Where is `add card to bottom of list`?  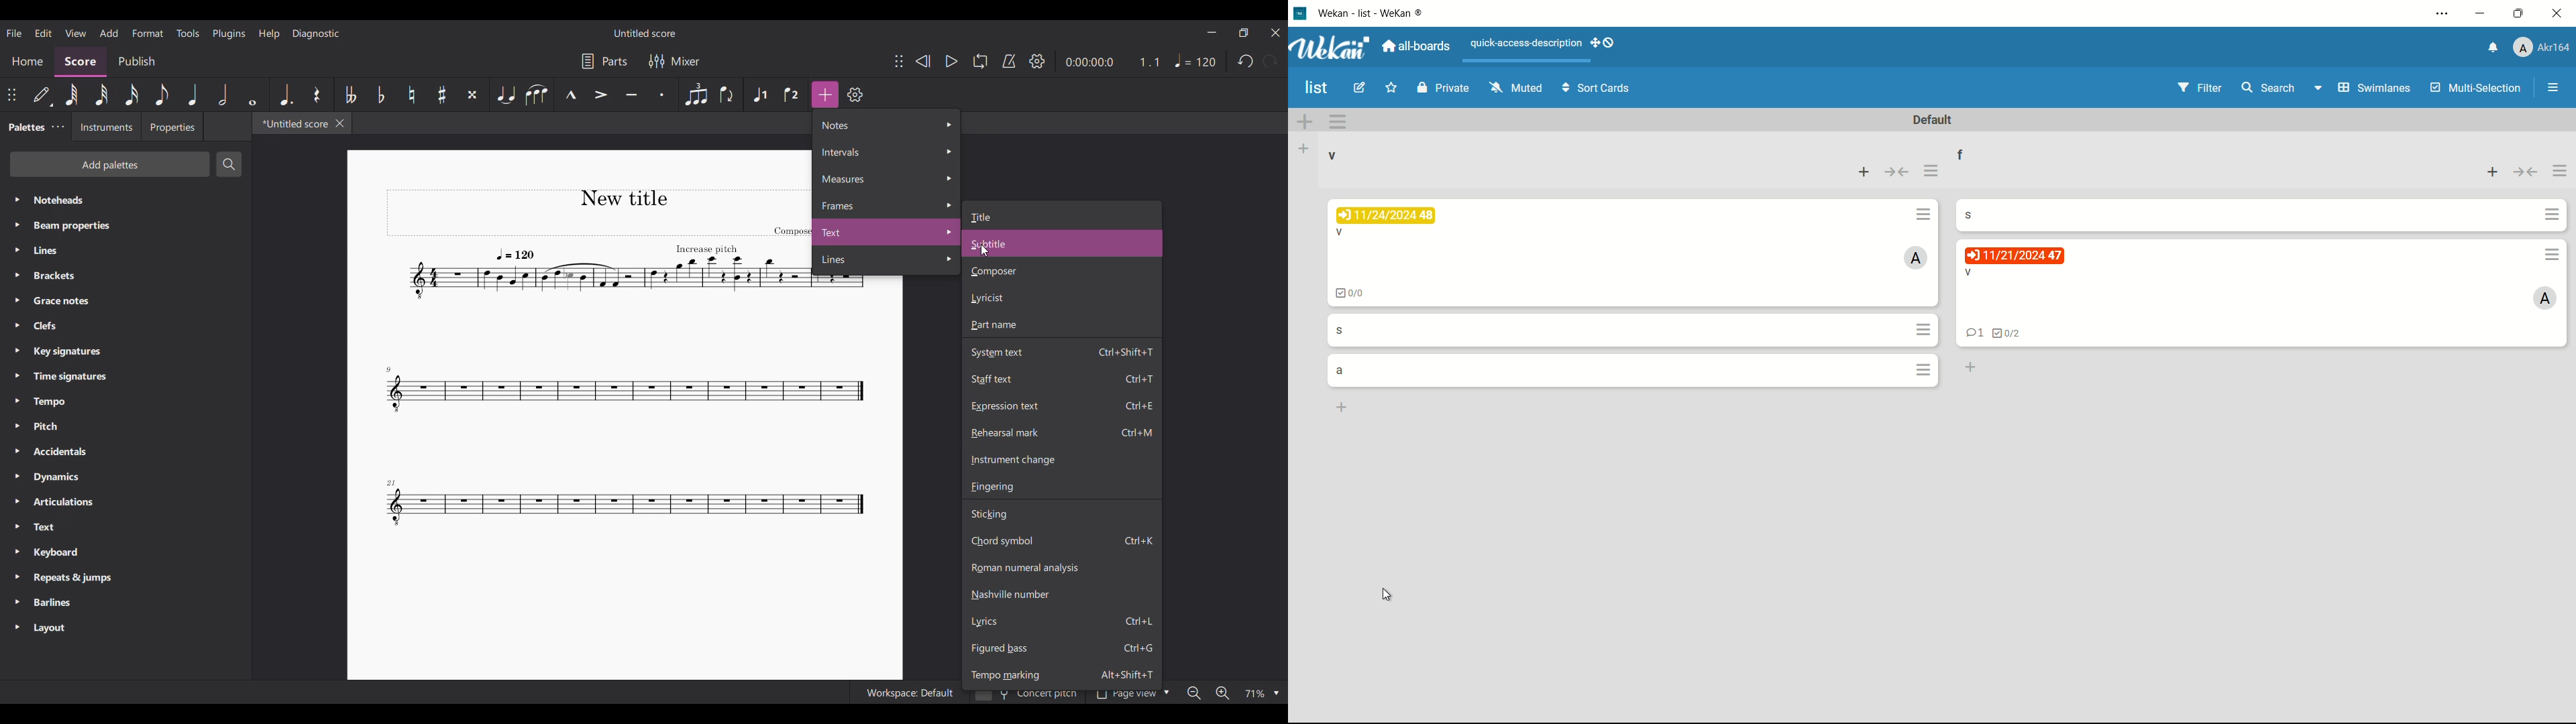 add card to bottom of list is located at coordinates (1969, 368).